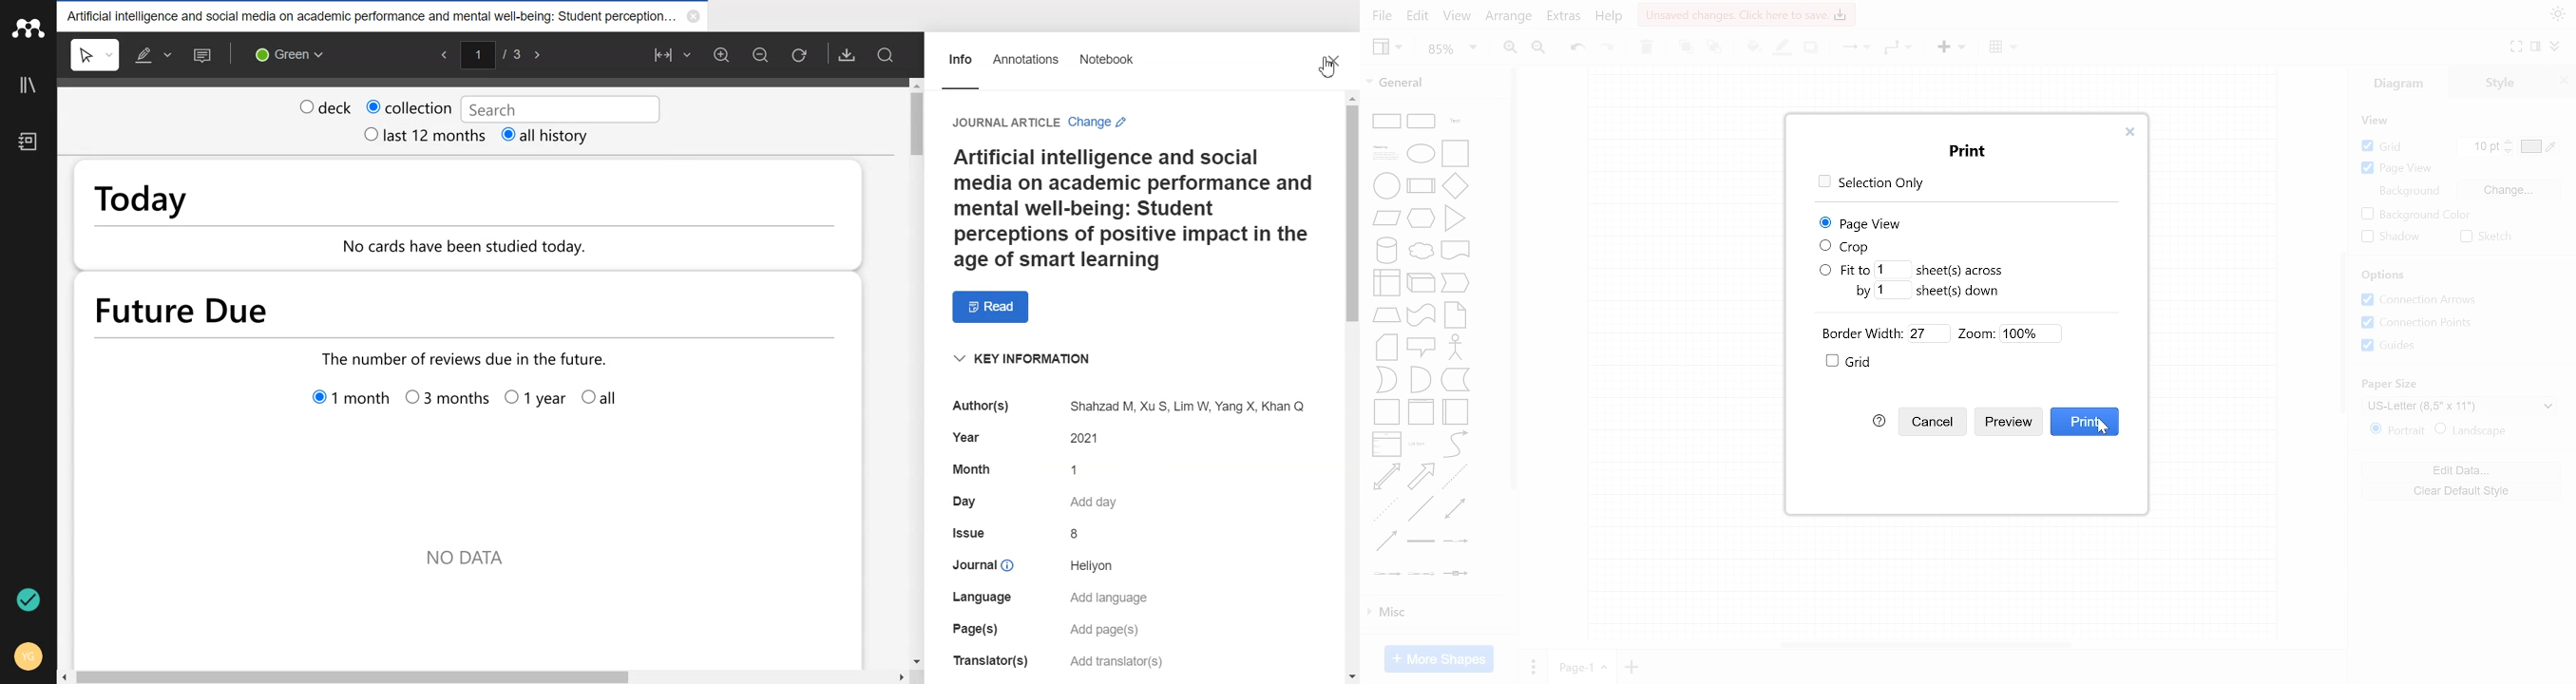  What do you see at coordinates (1454, 477) in the screenshot?
I see `Dashed line` at bounding box center [1454, 477].